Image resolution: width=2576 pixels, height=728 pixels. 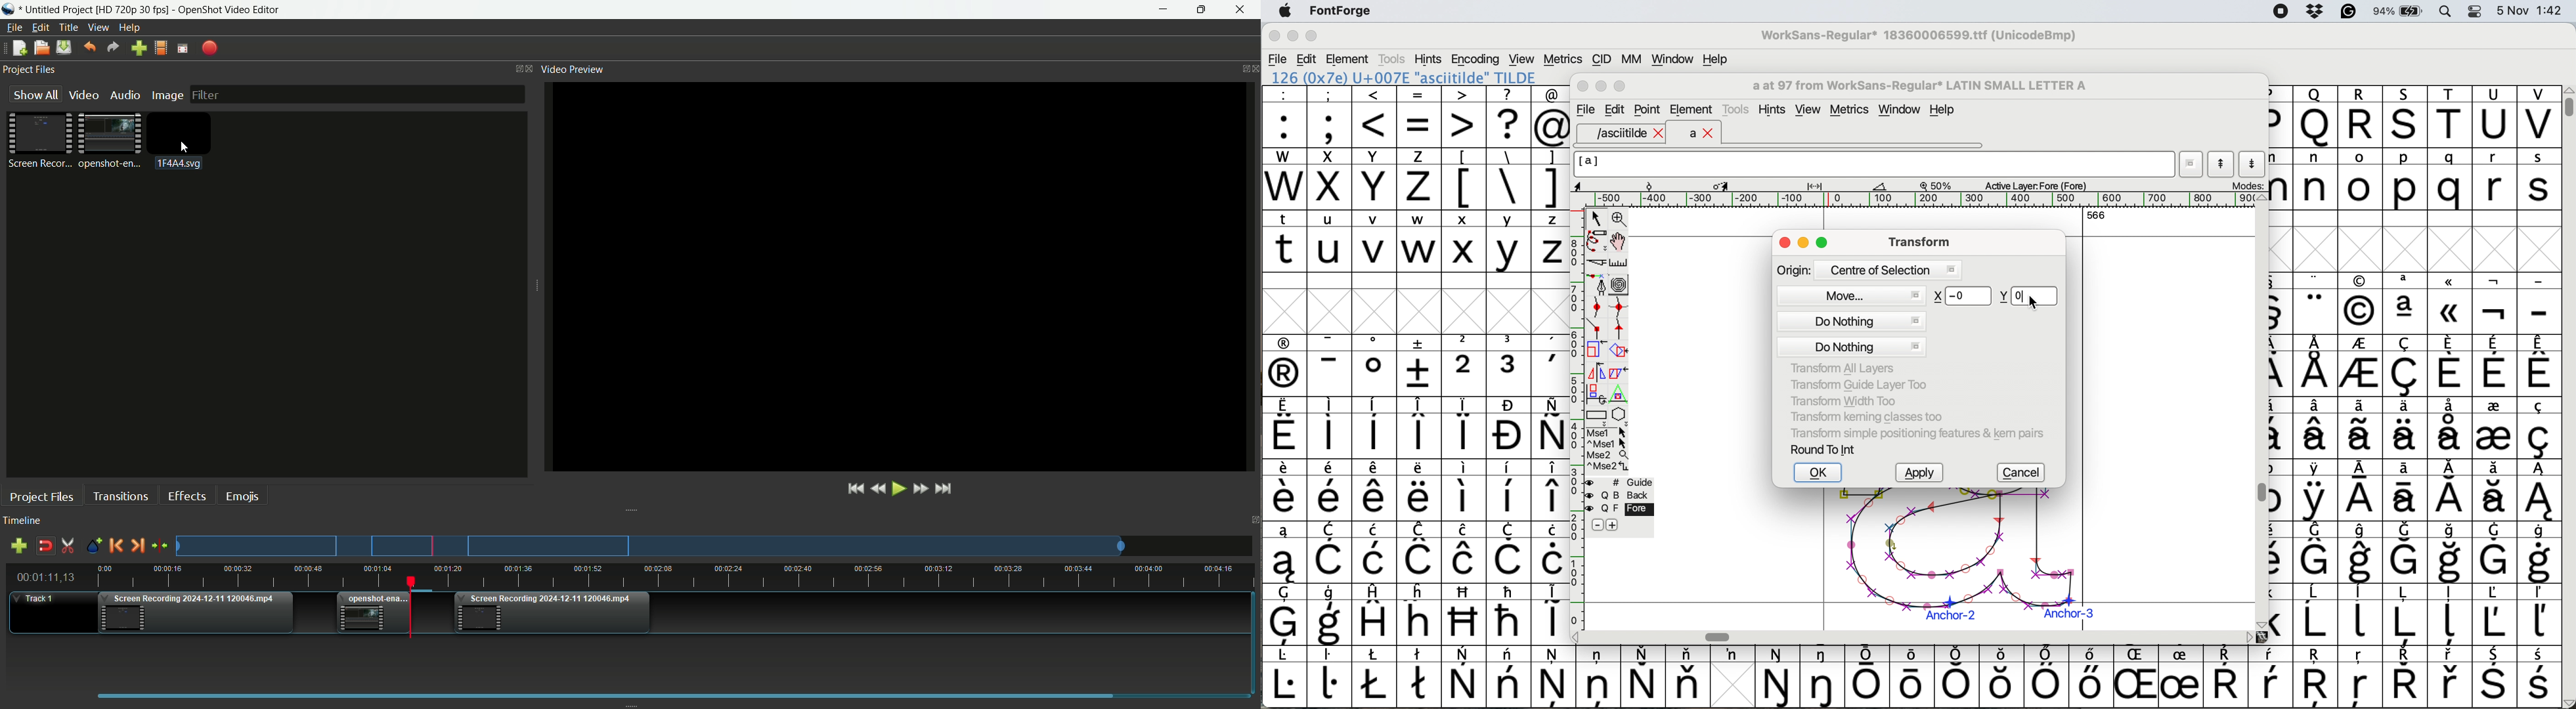 I want to click on symbol, so click(x=1551, y=490).